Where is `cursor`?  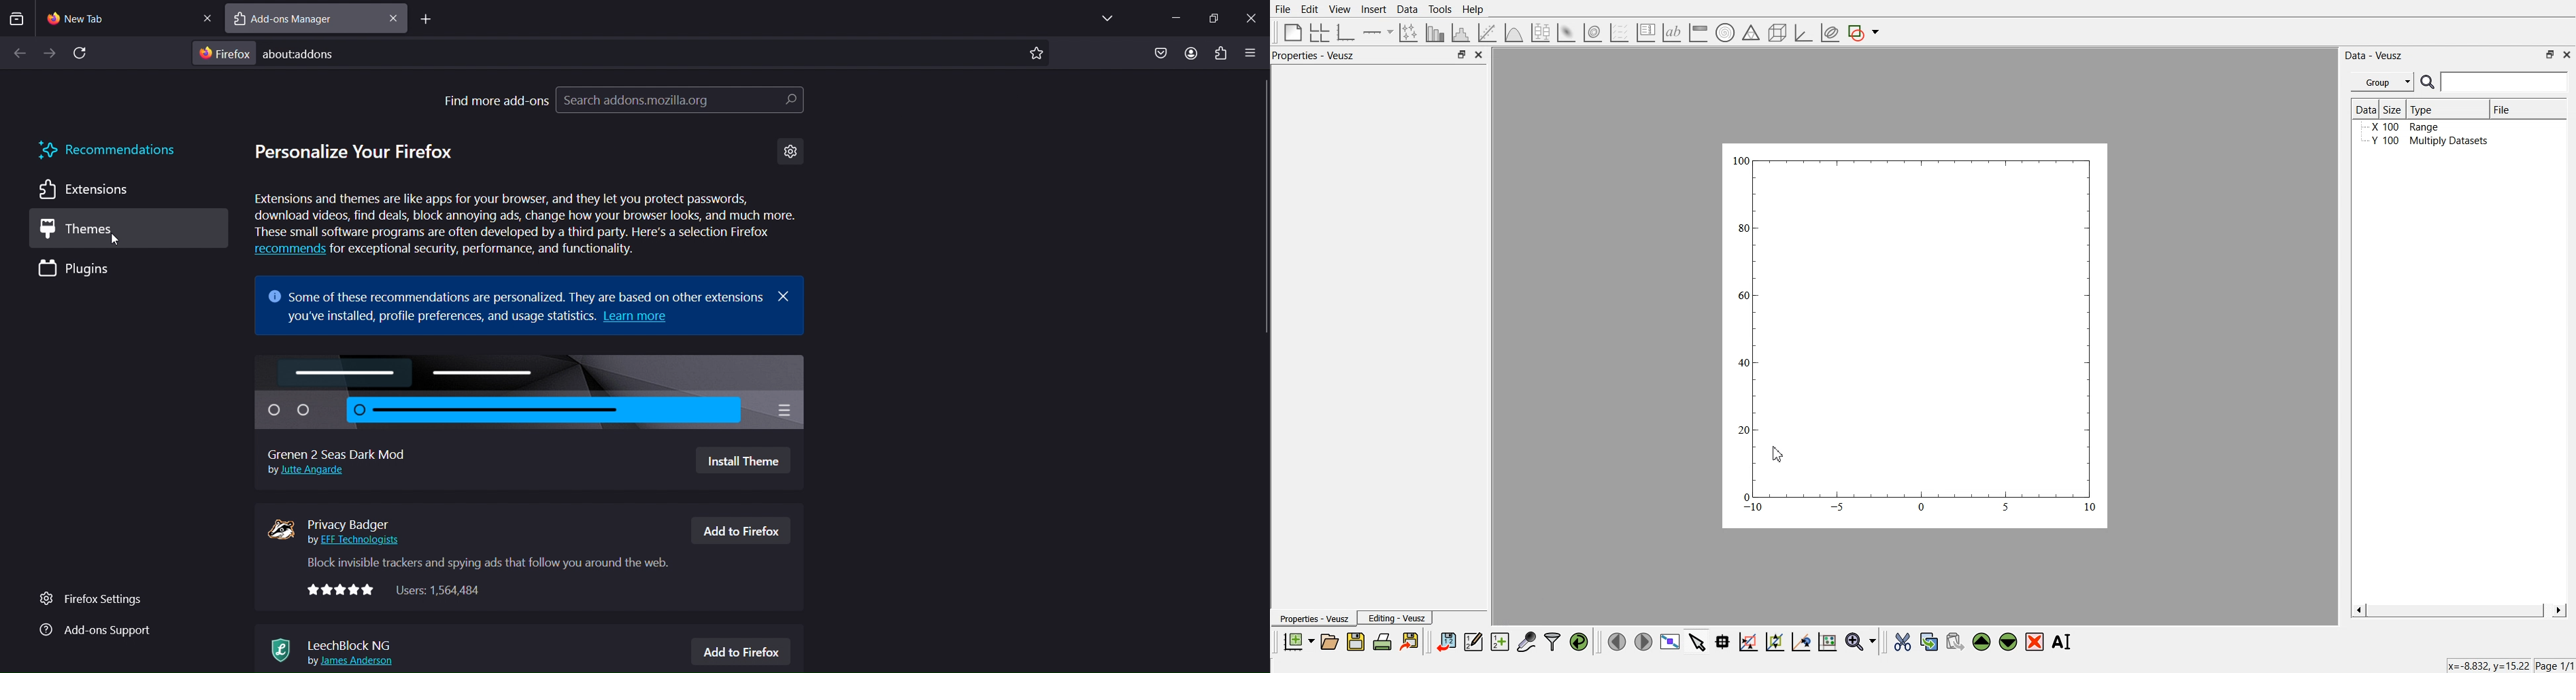
cursor is located at coordinates (118, 241).